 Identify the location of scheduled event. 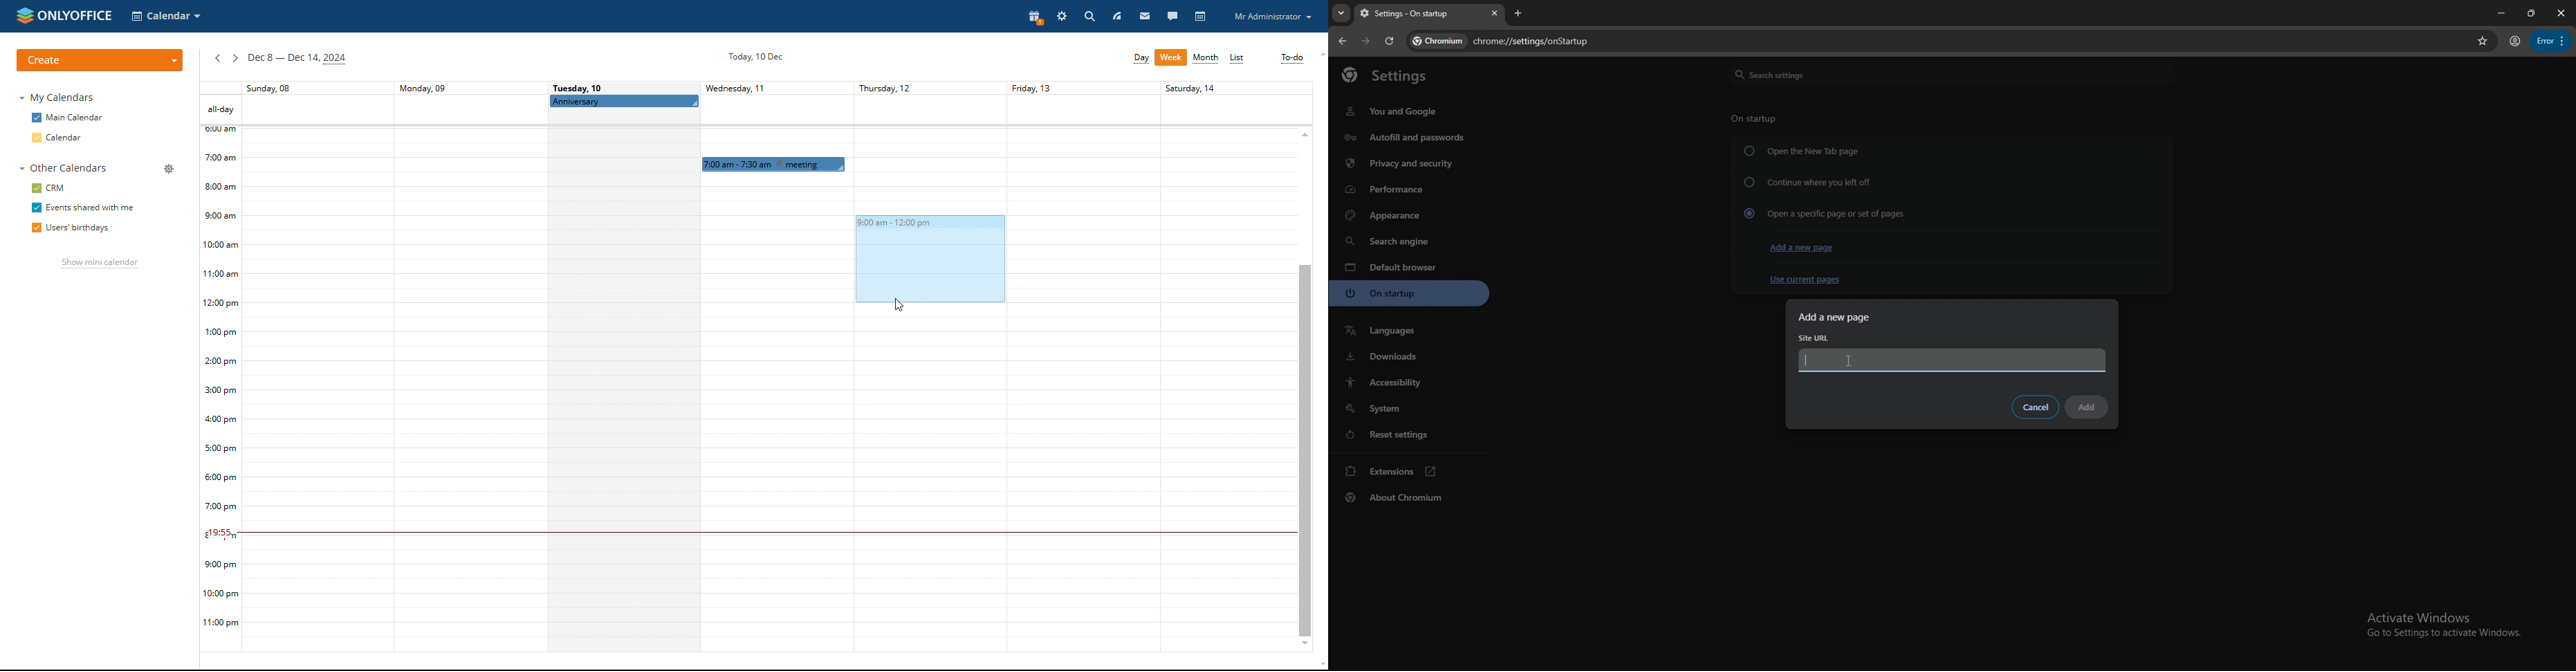
(773, 163).